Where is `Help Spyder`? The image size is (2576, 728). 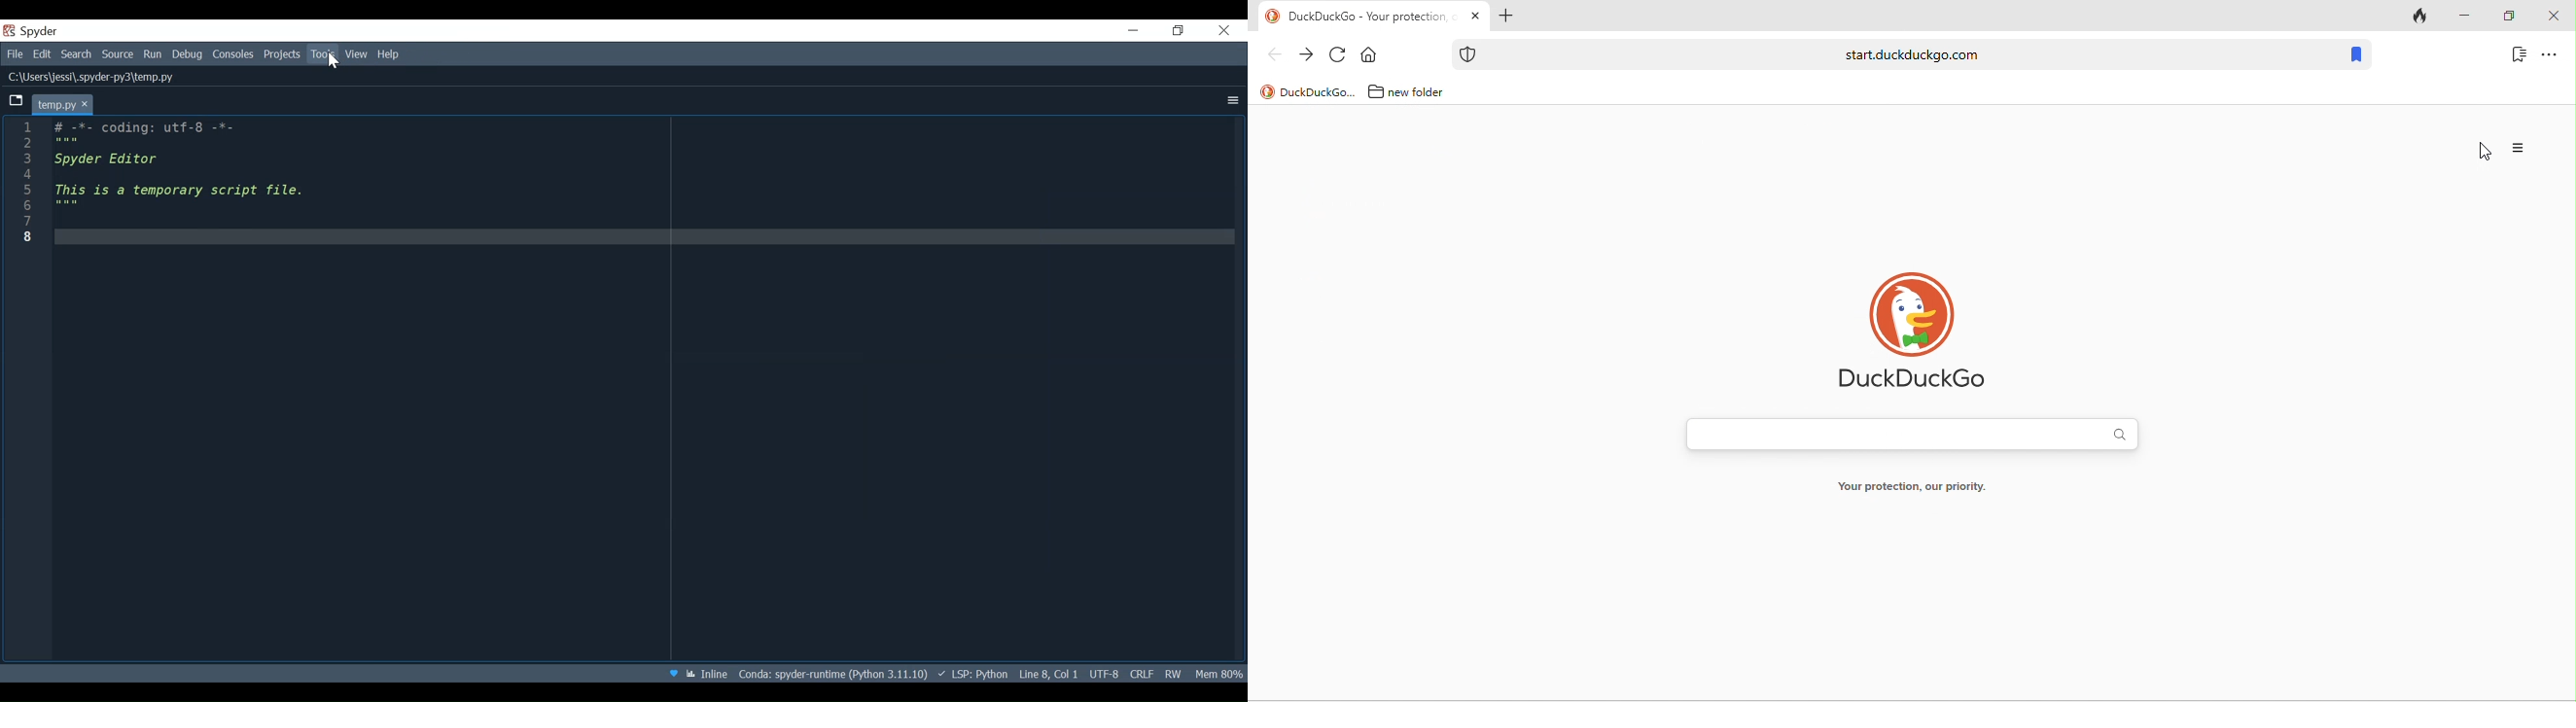
Help Spyder is located at coordinates (677, 675).